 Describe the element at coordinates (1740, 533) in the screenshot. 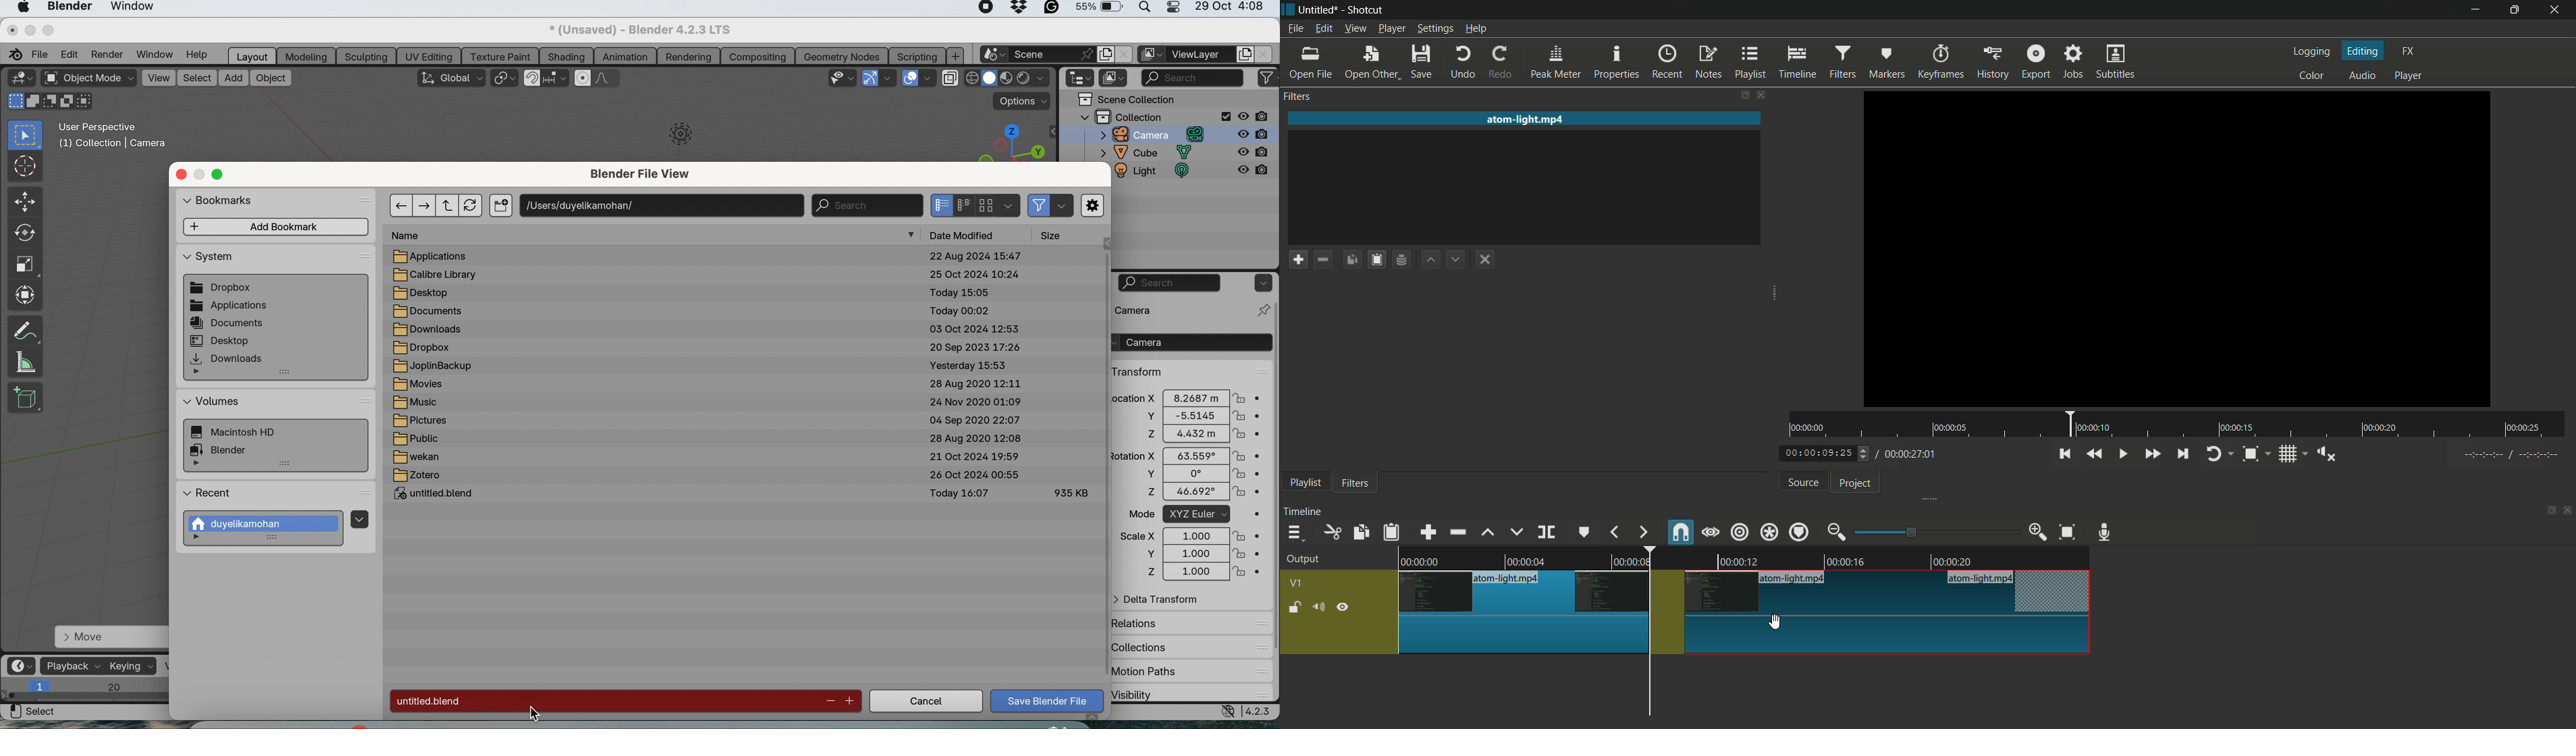

I see `ripple` at that location.